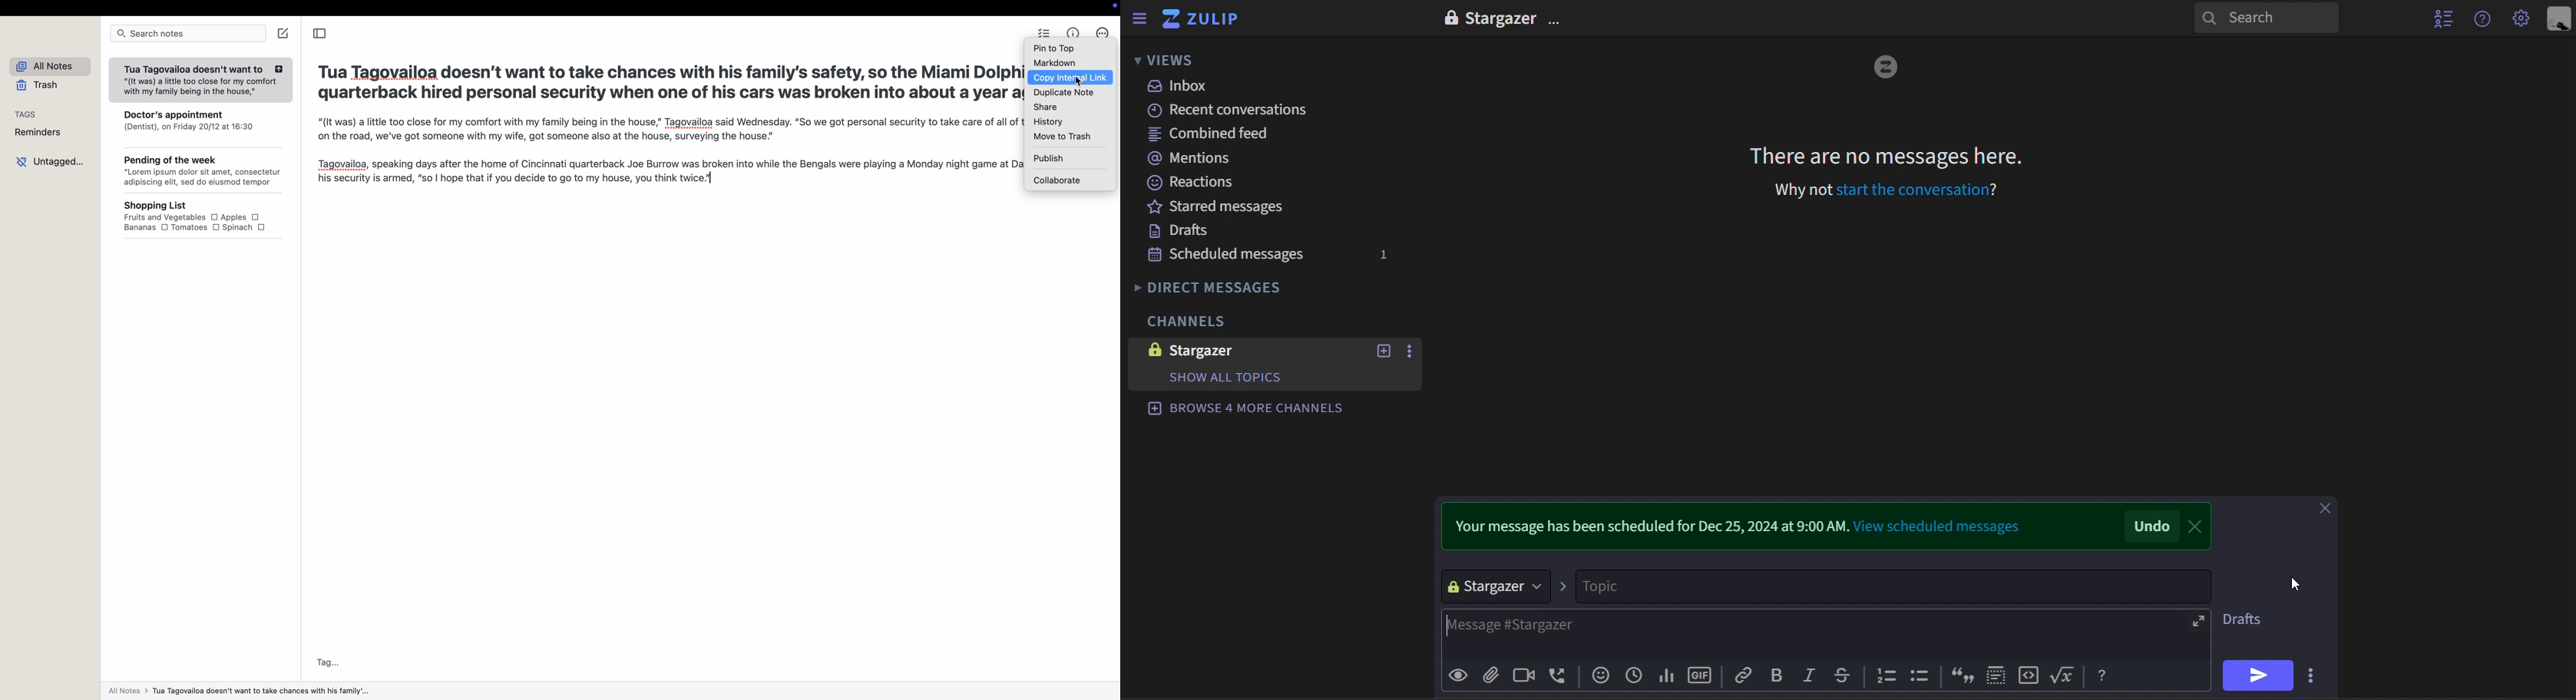 Image resolution: width=2576 pixels, height=700 pixels. I want to click on View scheduled messages, so click(1939, 523).